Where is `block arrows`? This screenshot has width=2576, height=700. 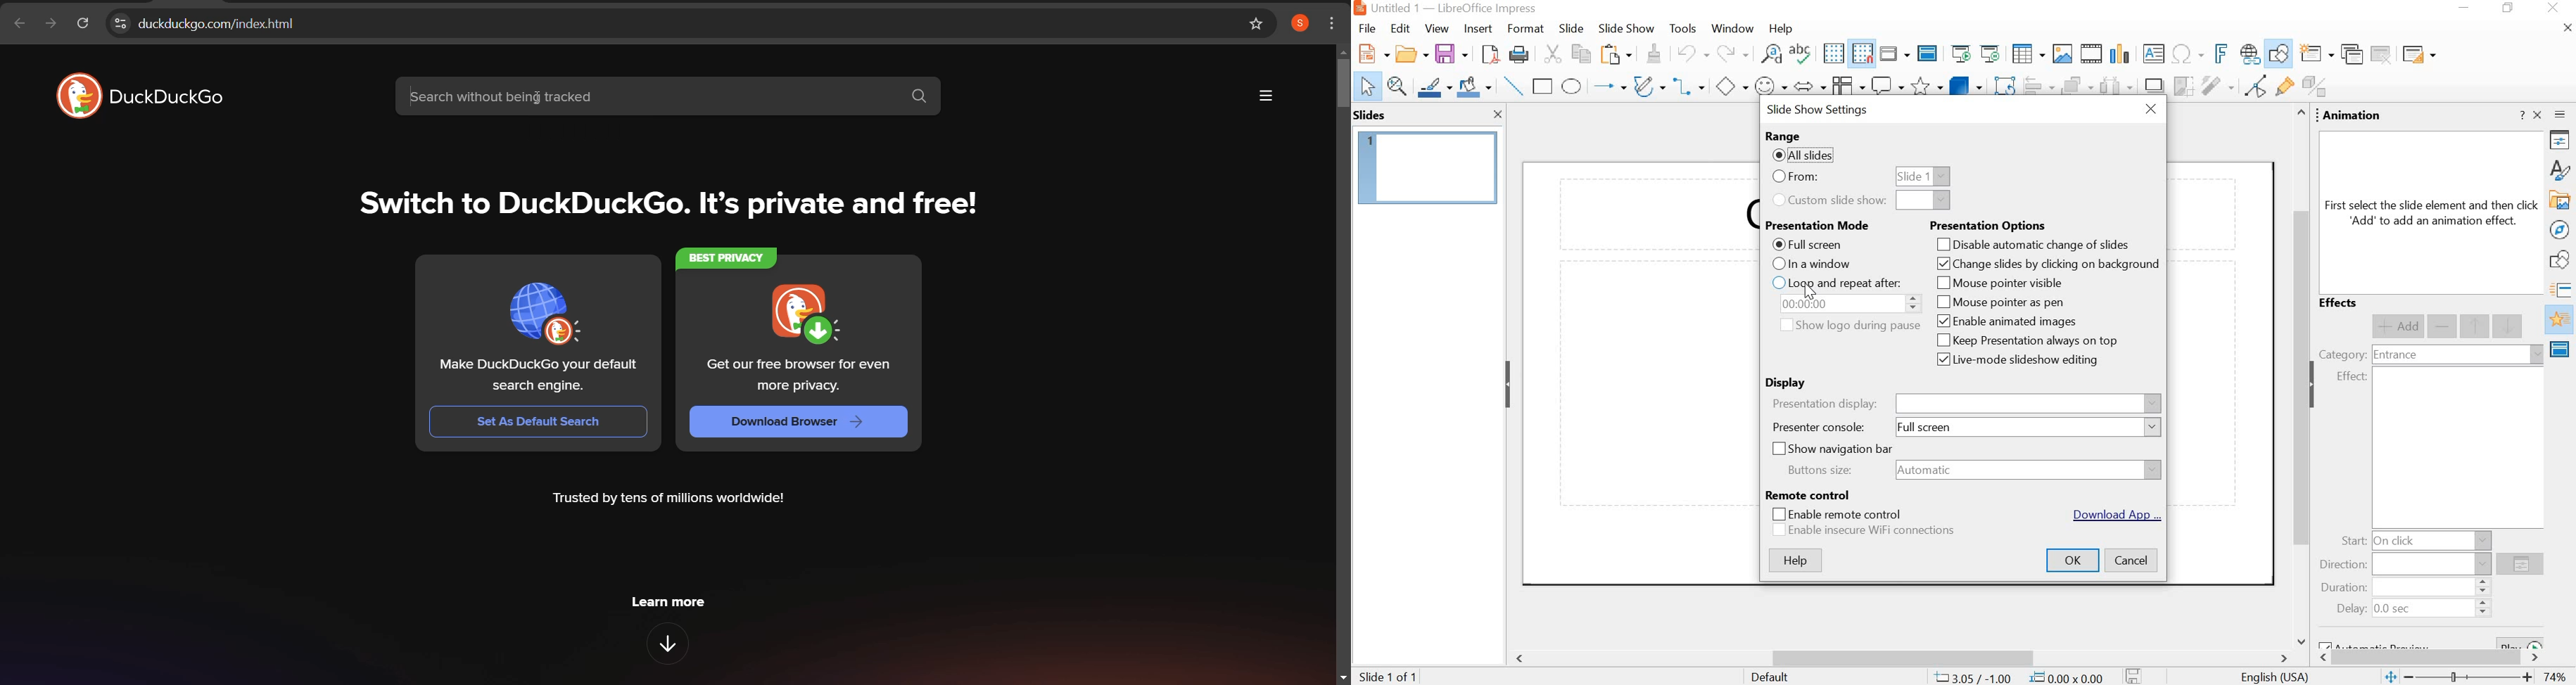
block arrows is located at coordinates (1809, 87).